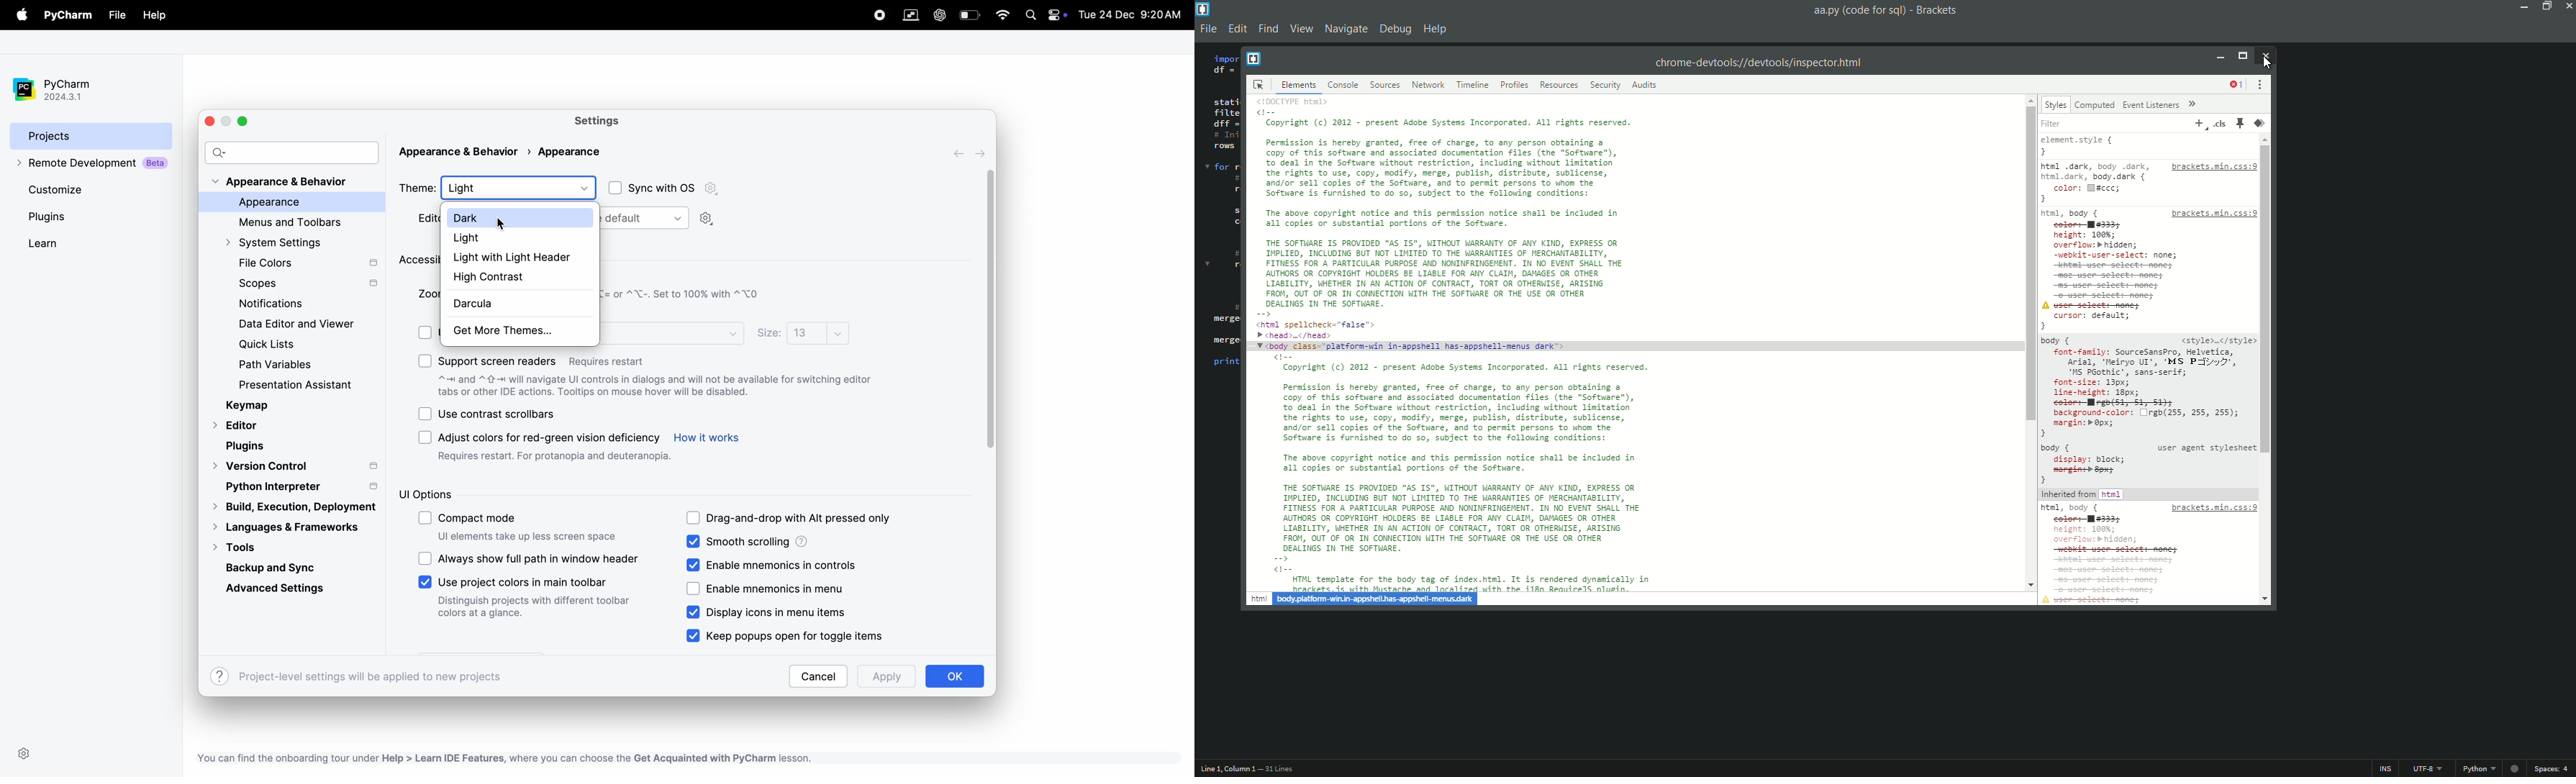  Describe the element at coordinates (2151, 105) in the screenshot. I see `event listners` at that location.